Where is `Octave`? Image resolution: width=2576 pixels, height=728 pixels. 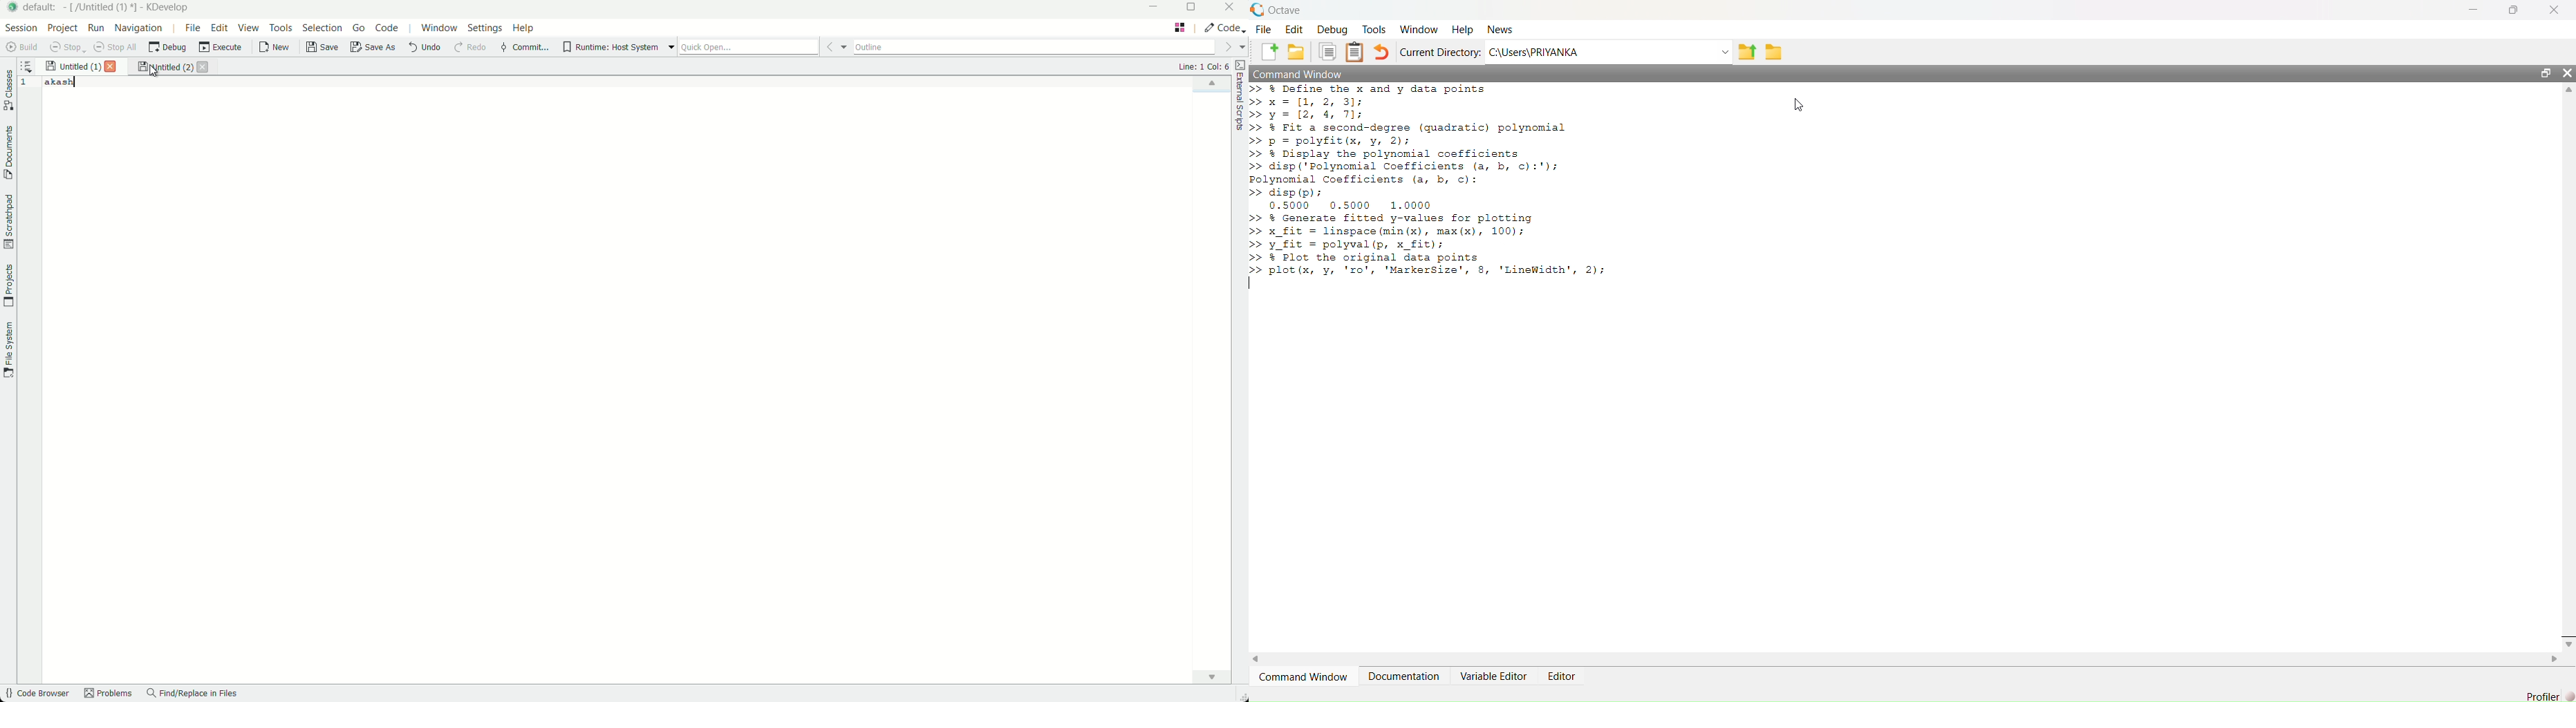
Octave is located at coordinates (1279, 10).